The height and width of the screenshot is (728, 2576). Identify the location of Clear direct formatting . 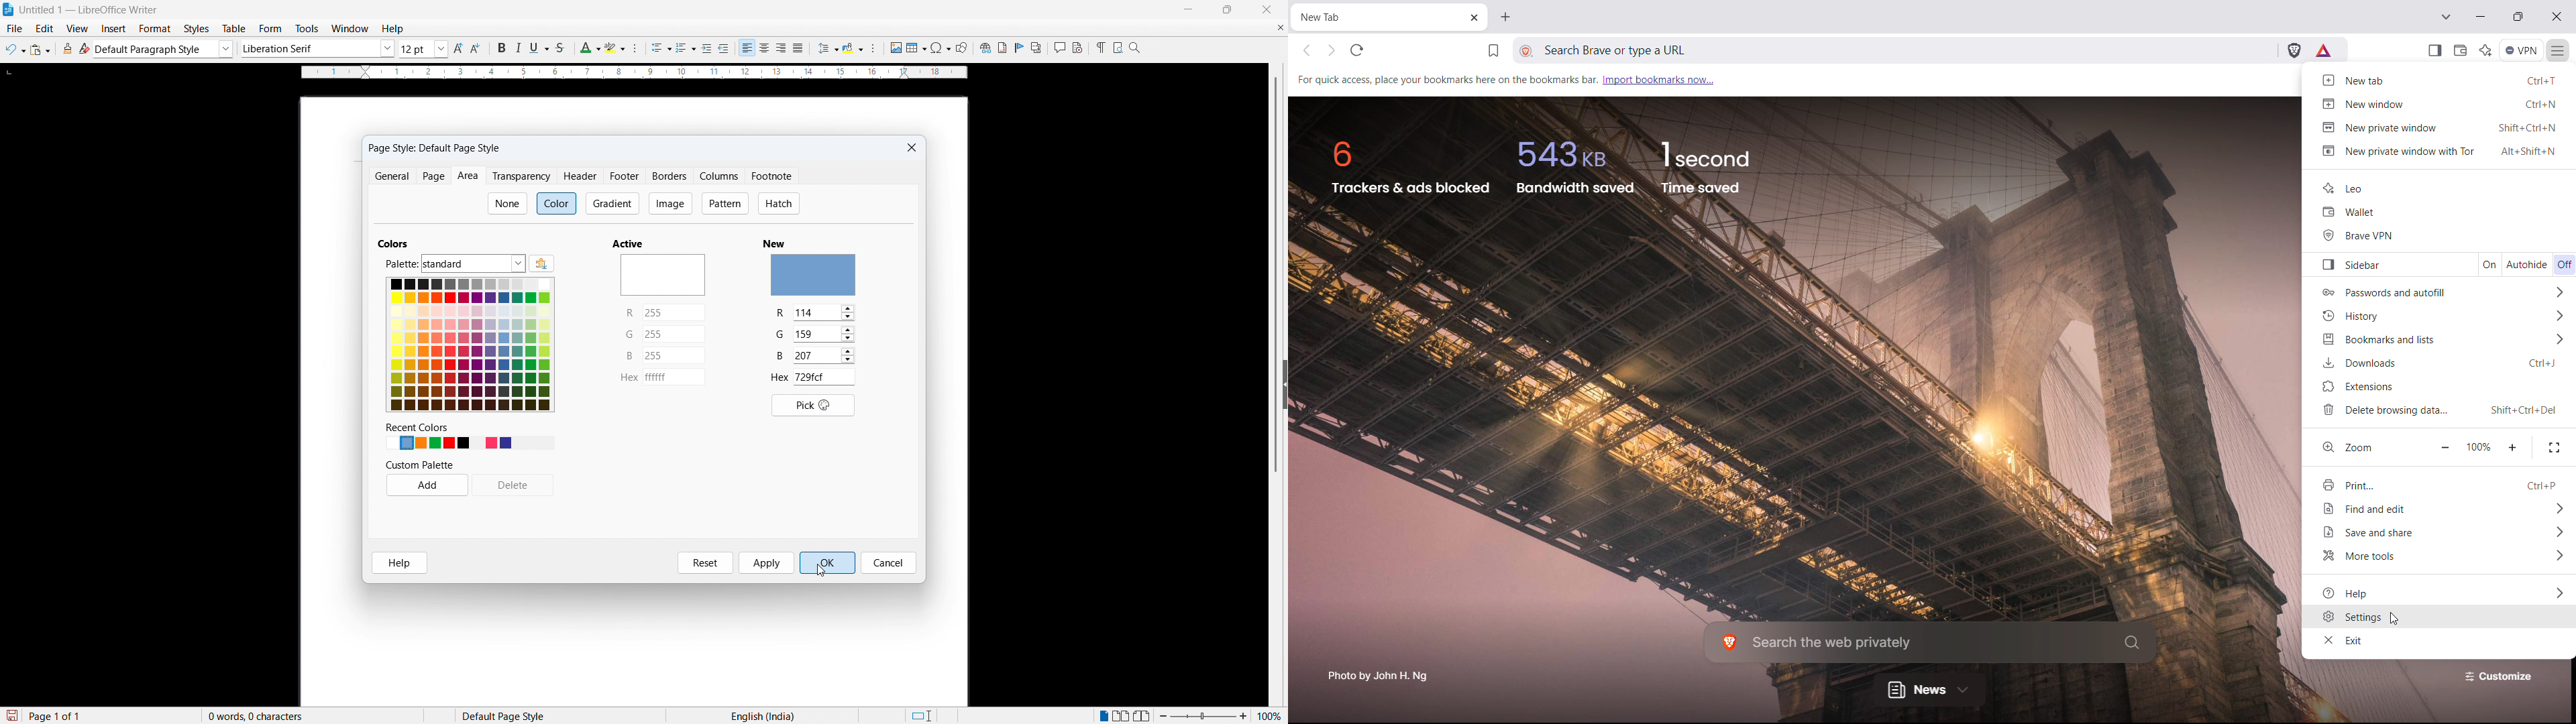
(85, 48).